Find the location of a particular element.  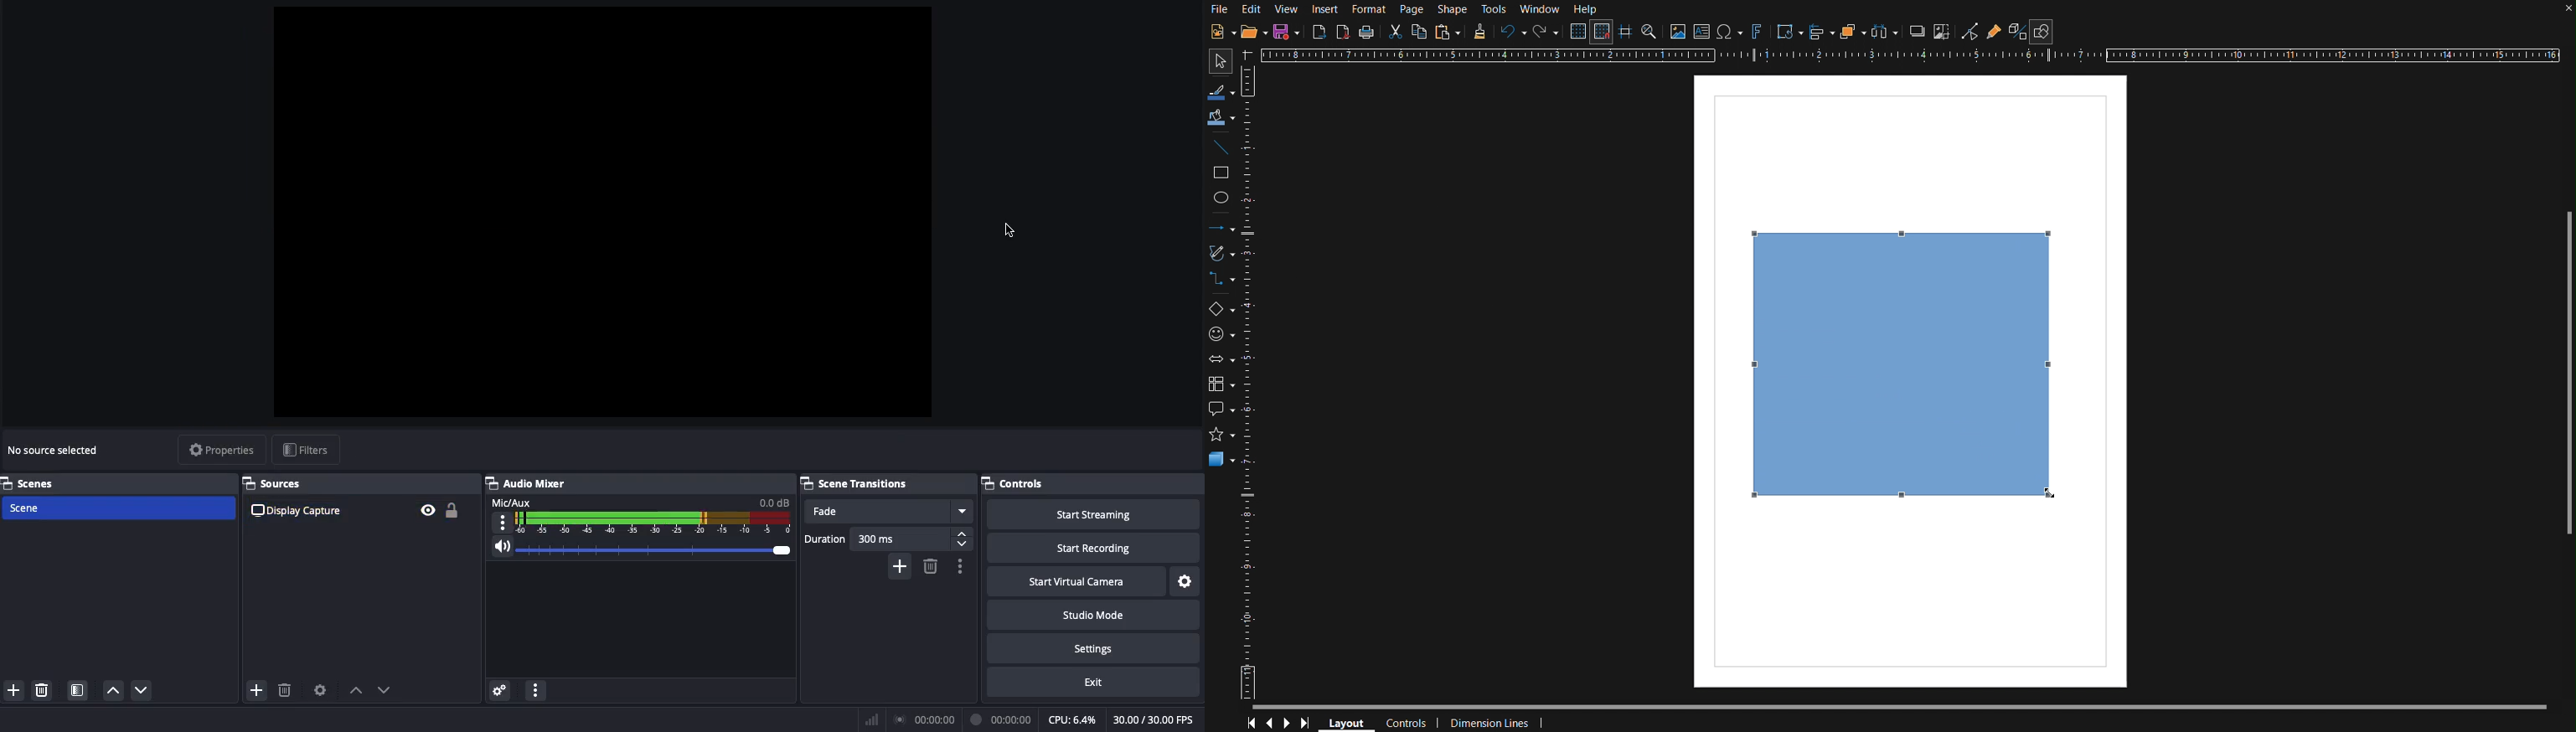

View is located at coordinates (1285, 10).